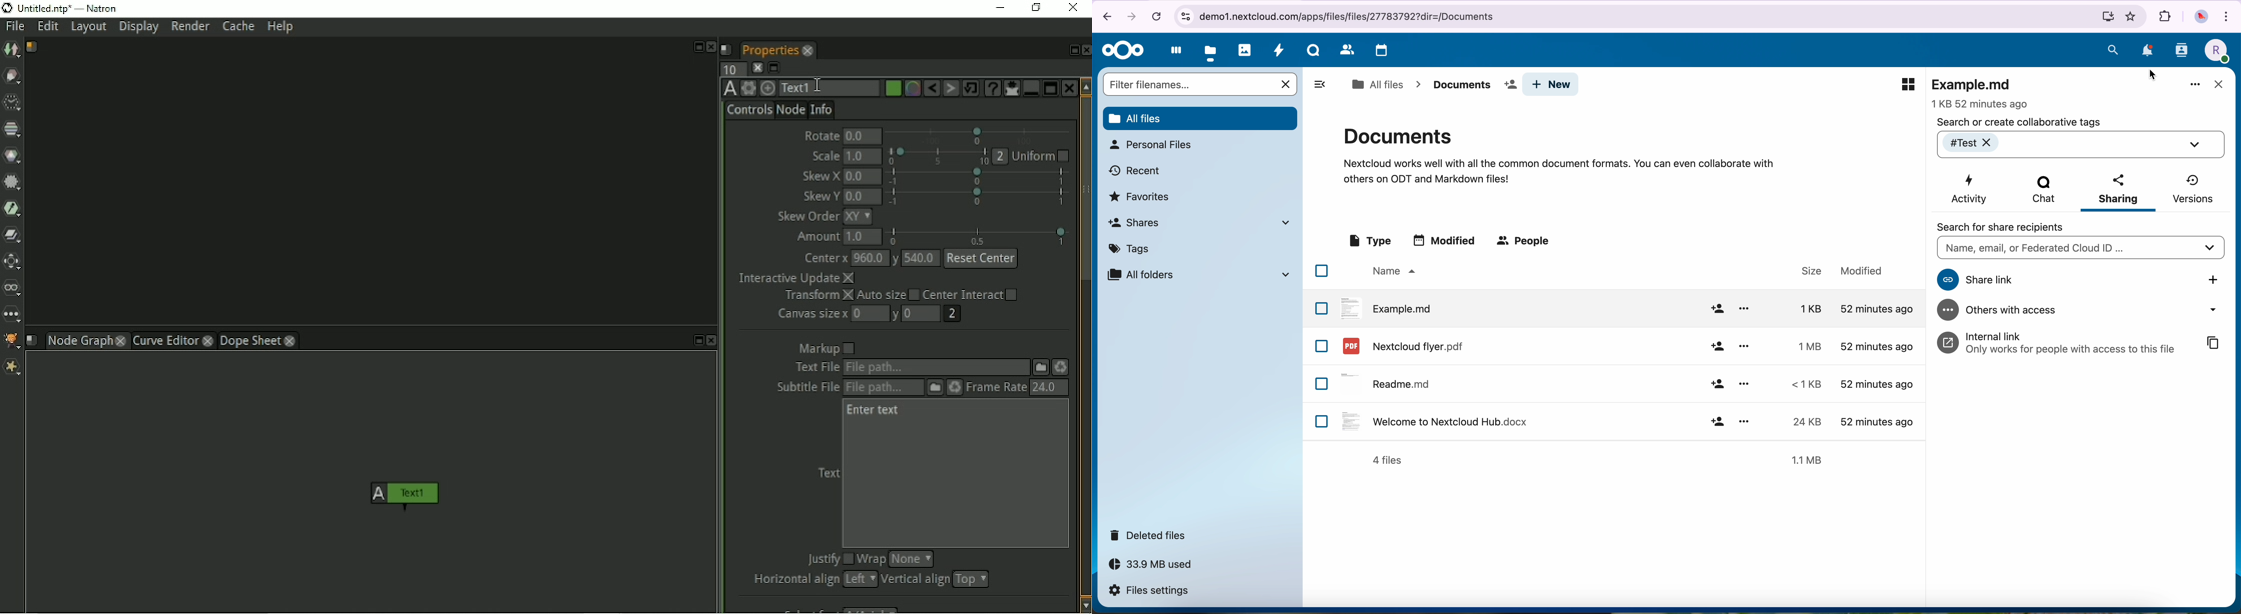  Describe the element at coordinates (1322, 271) in the screenshot. I see `checkbox` at that location.